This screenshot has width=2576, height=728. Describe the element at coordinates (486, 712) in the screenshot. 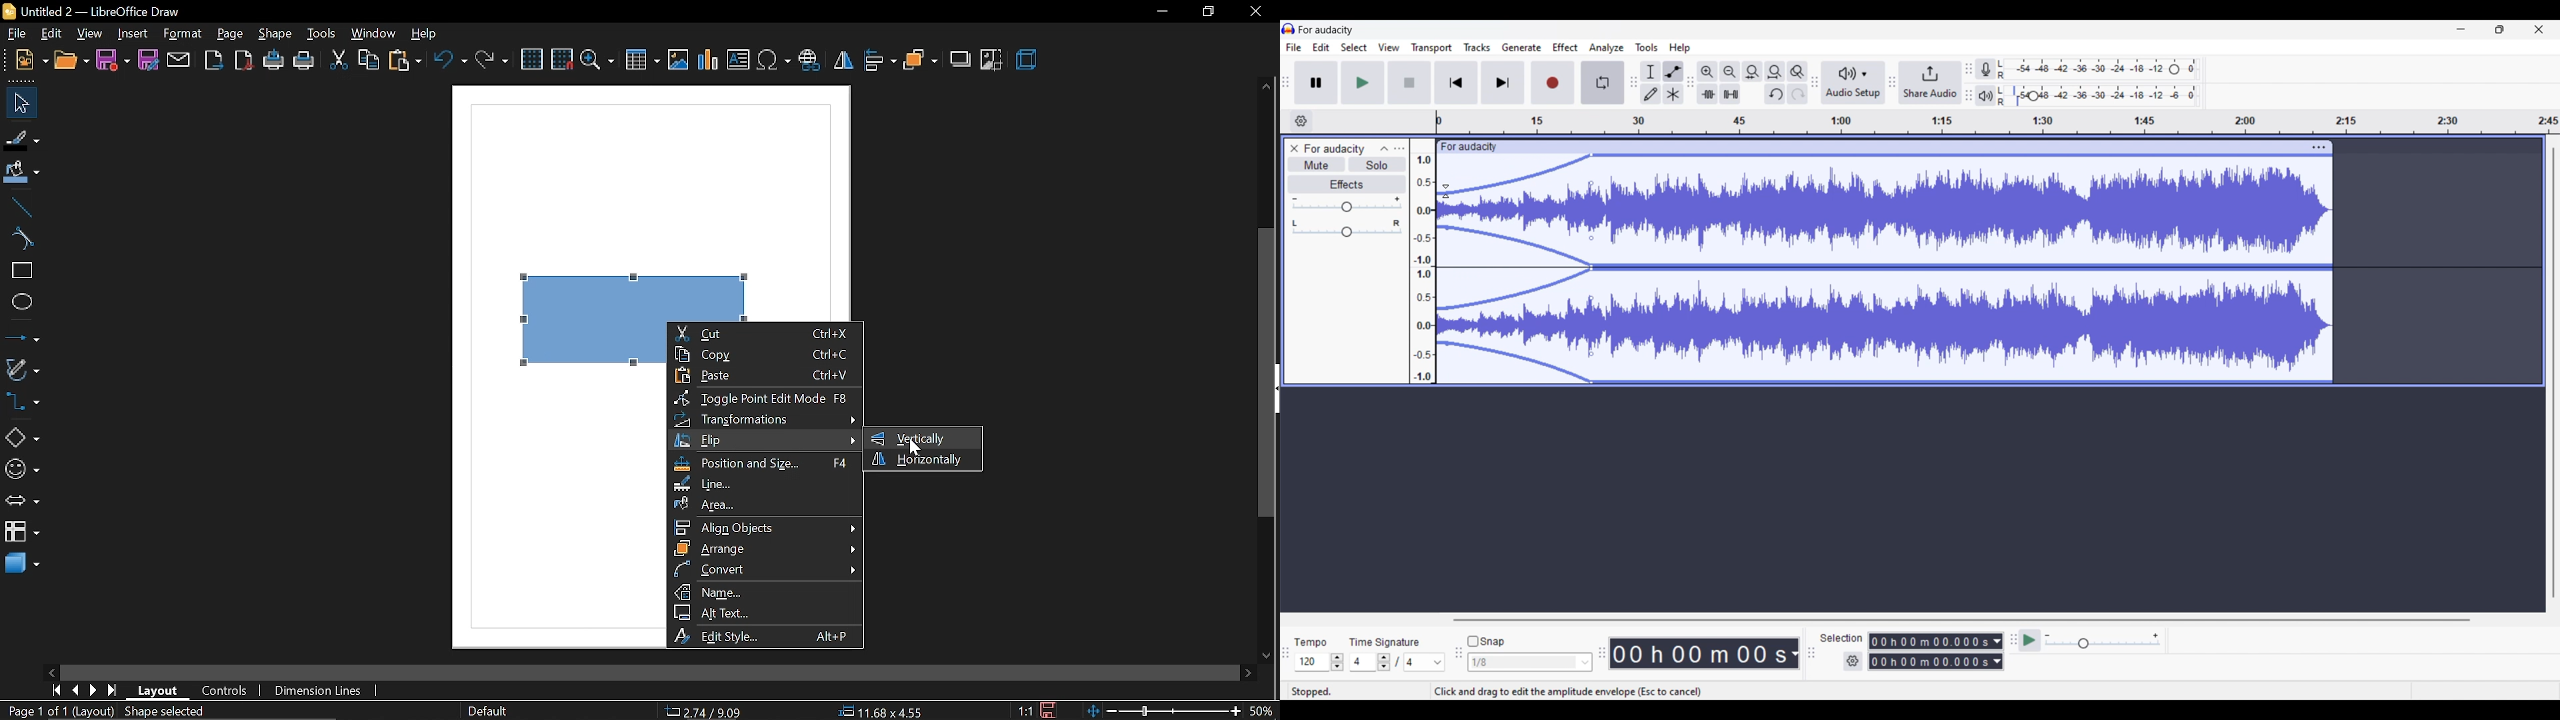

I see `Default` at that location.